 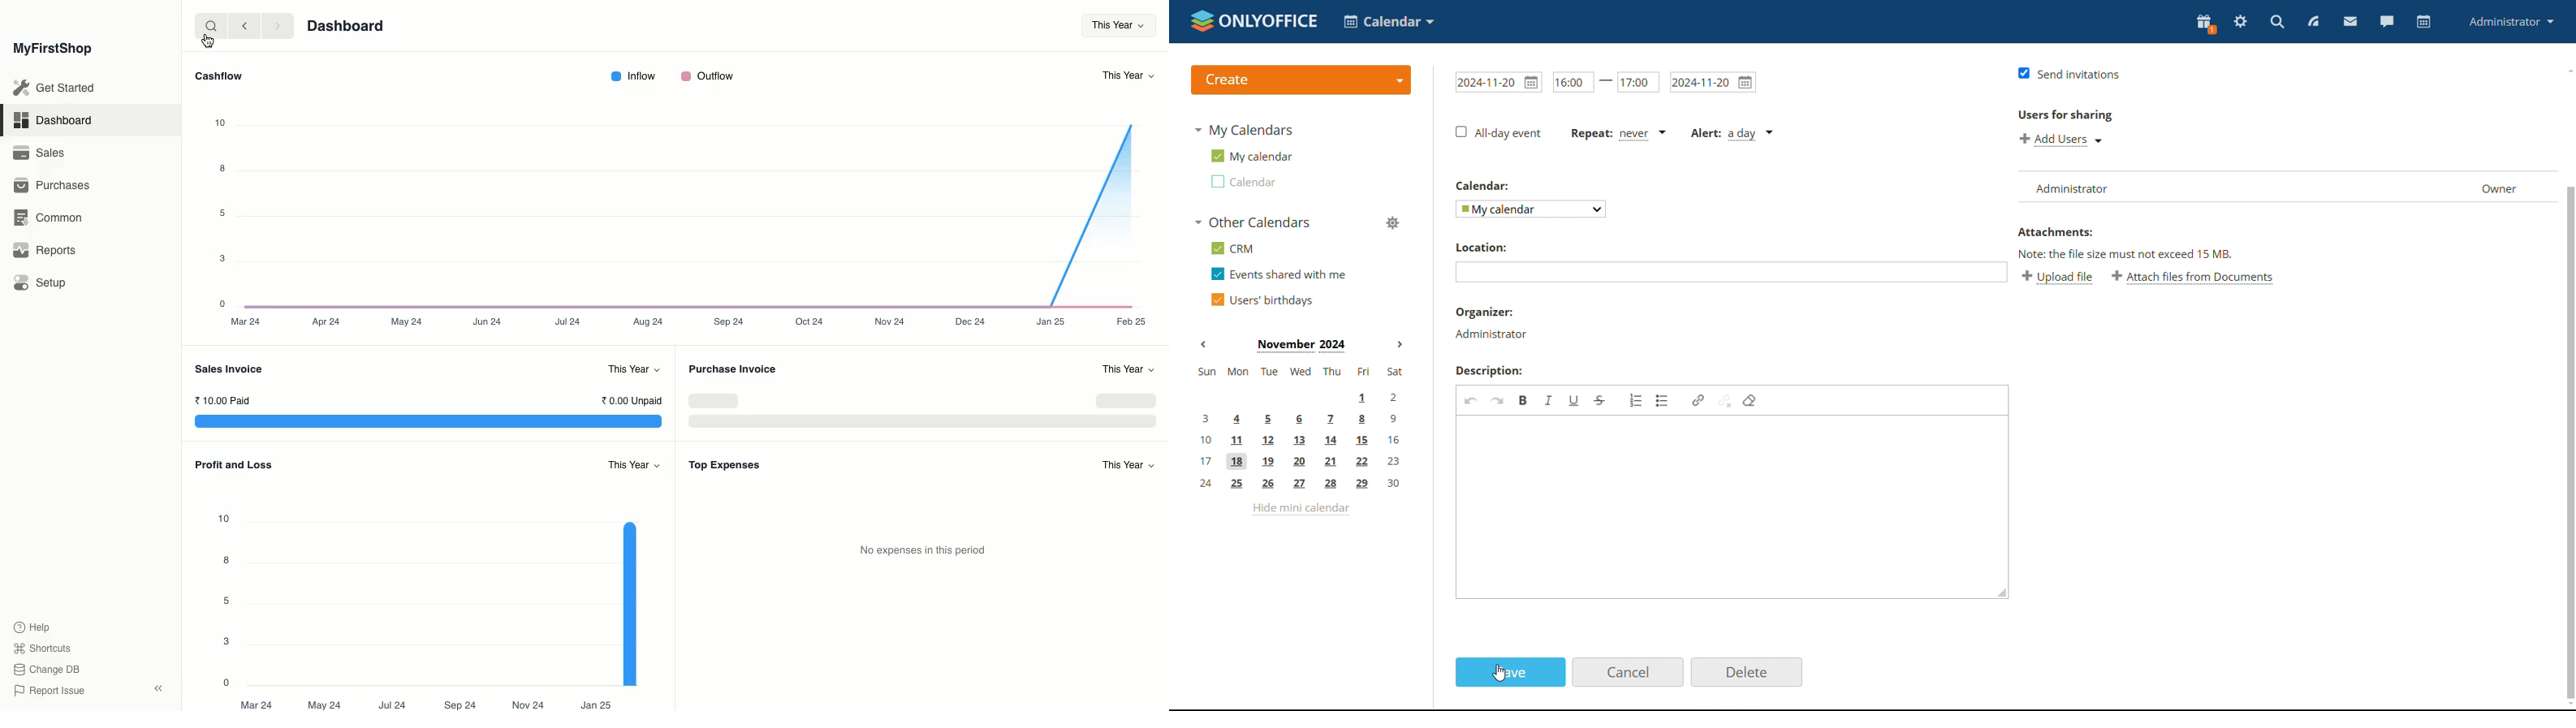 I want to click on Reports, so click(x=45, y=249).